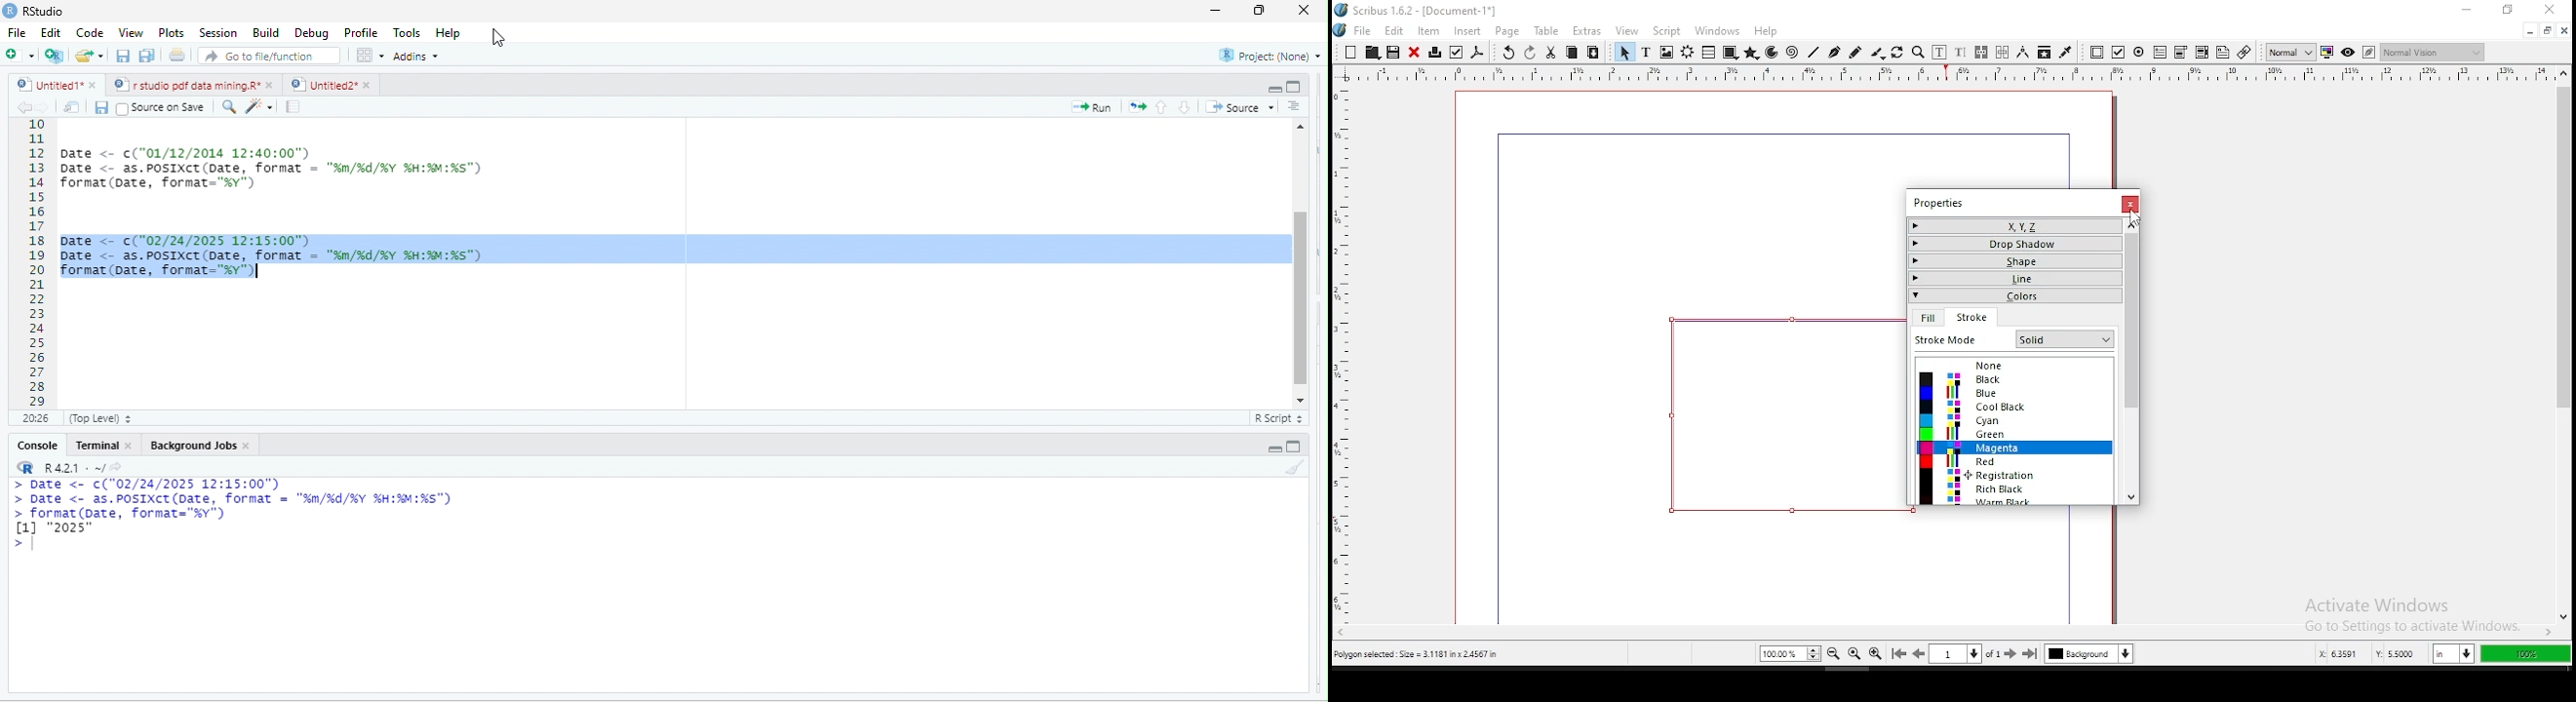  I want to click on go to last page, so click(2032, 654).